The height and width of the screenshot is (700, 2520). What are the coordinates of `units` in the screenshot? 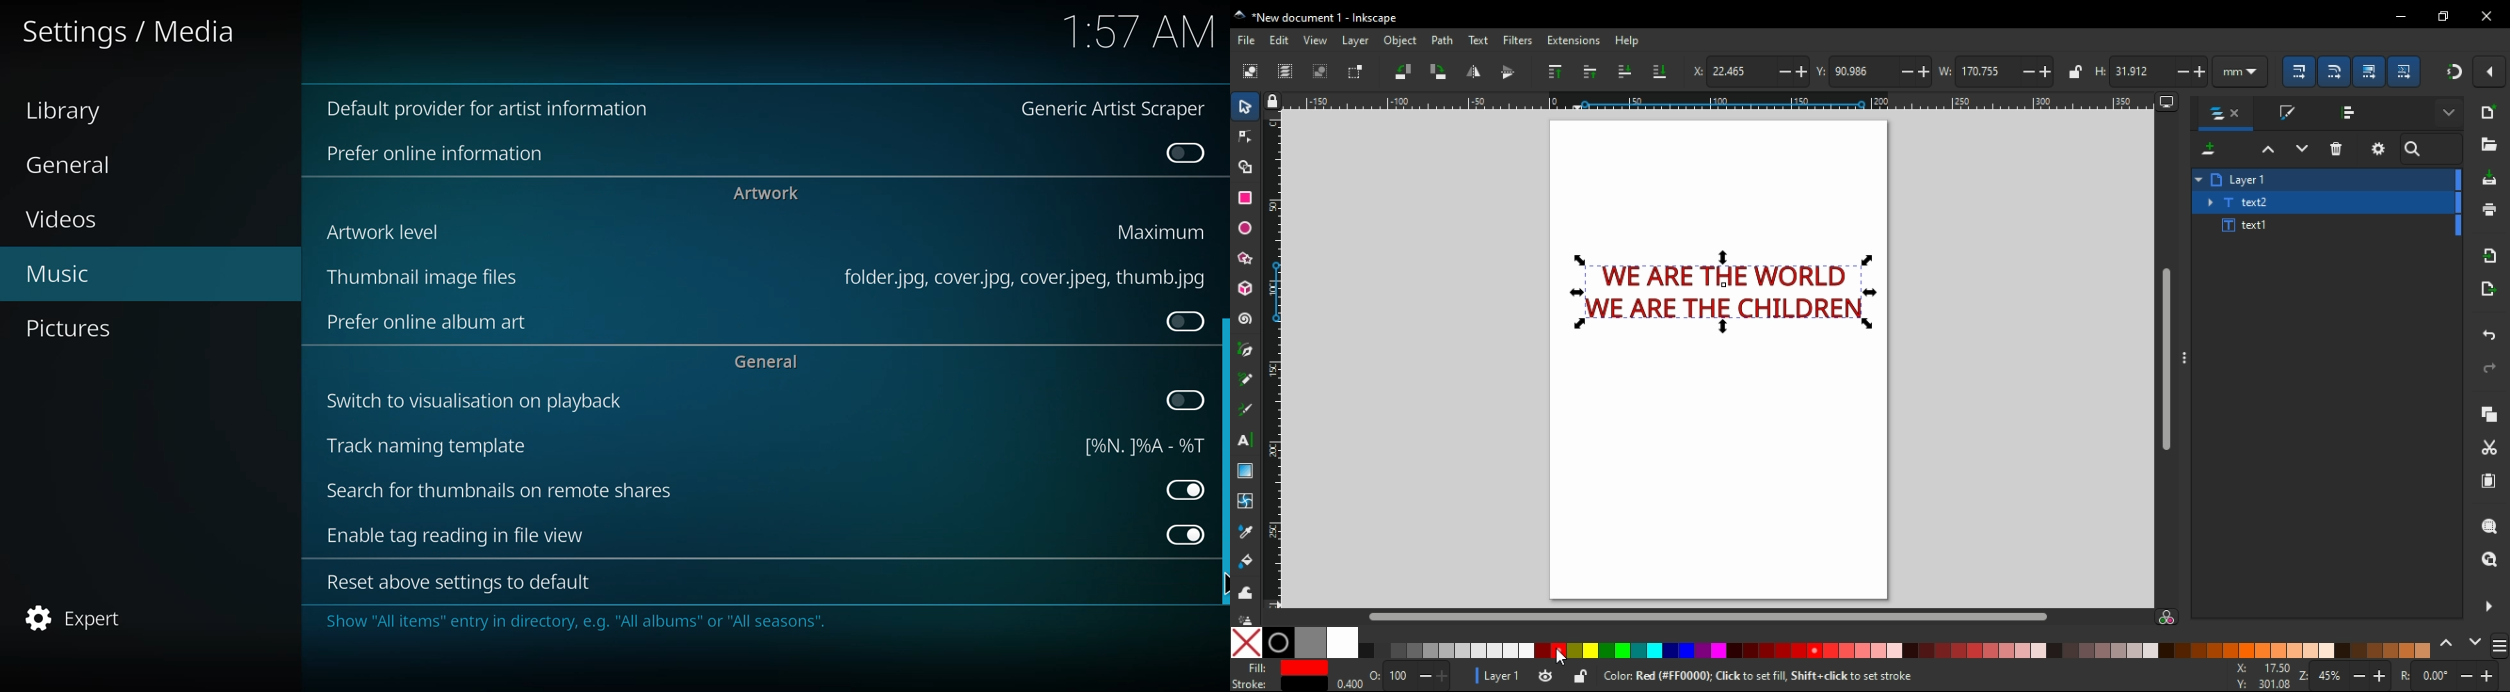 It's located at (2241, 71).